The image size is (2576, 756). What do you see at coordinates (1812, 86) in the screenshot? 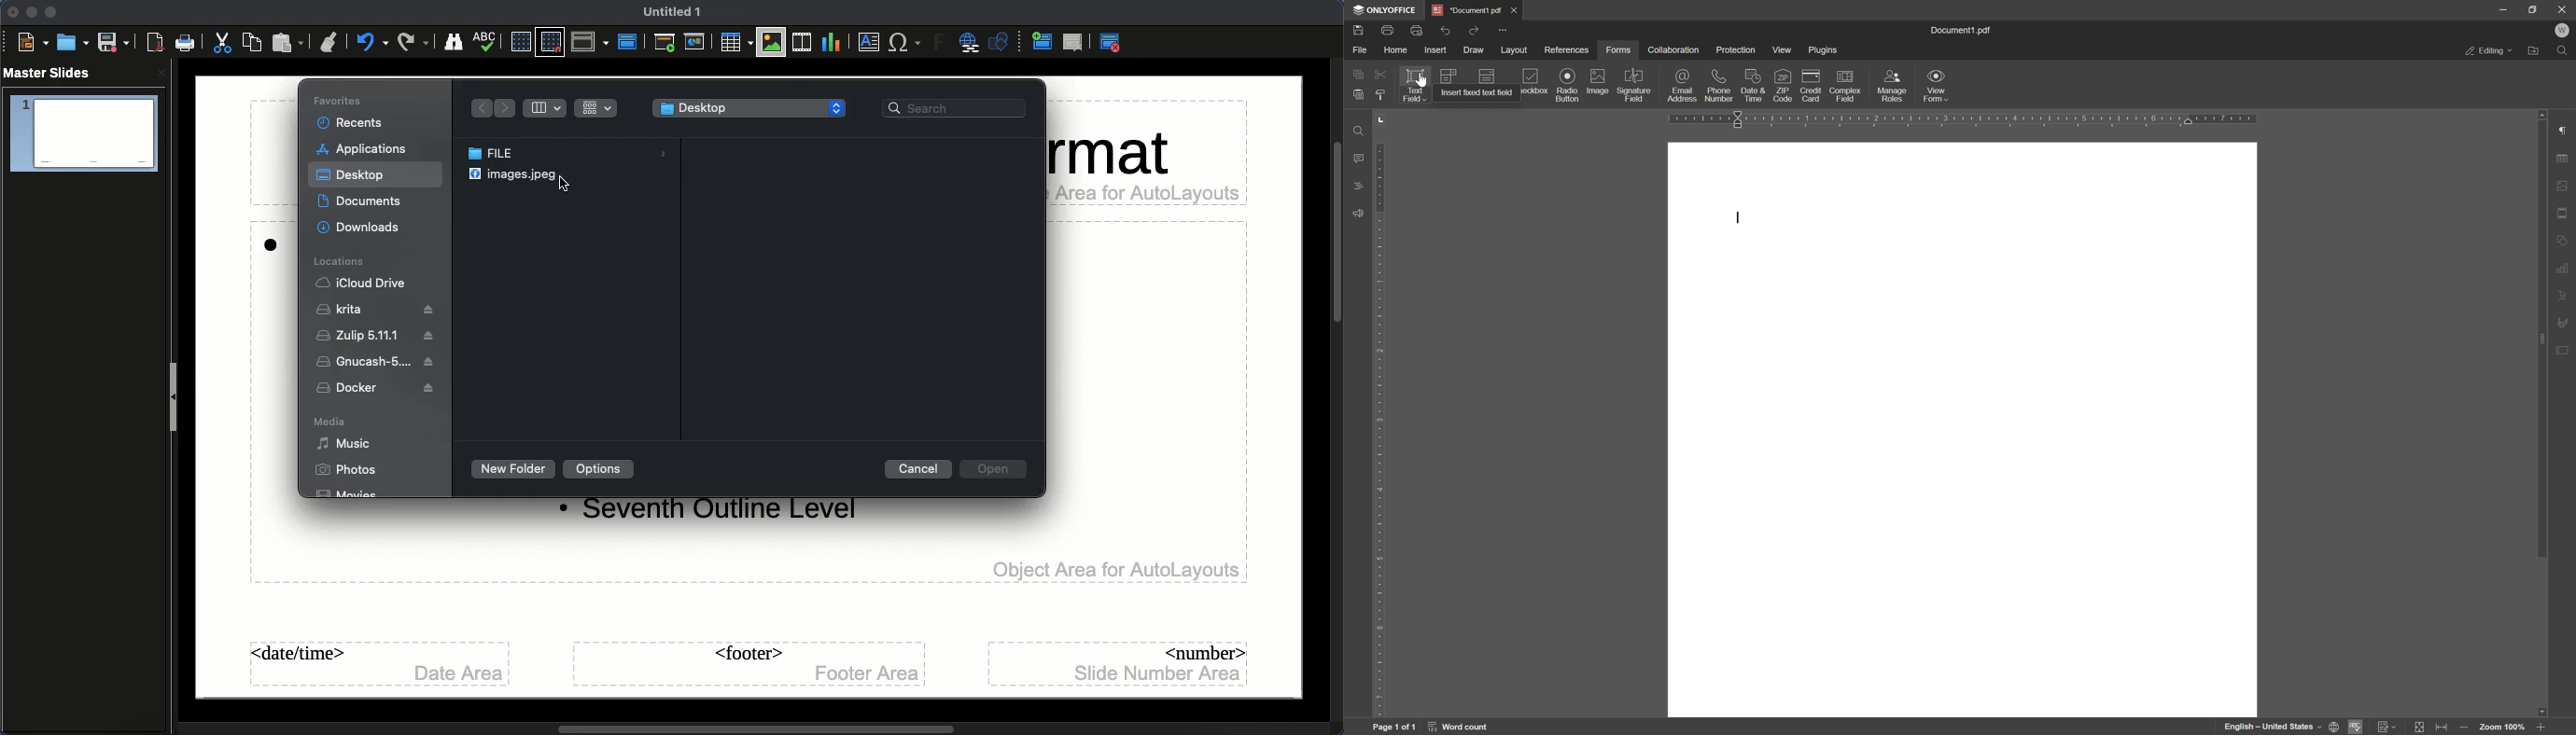
I see `credit card` at bounding box center [1812, 86].